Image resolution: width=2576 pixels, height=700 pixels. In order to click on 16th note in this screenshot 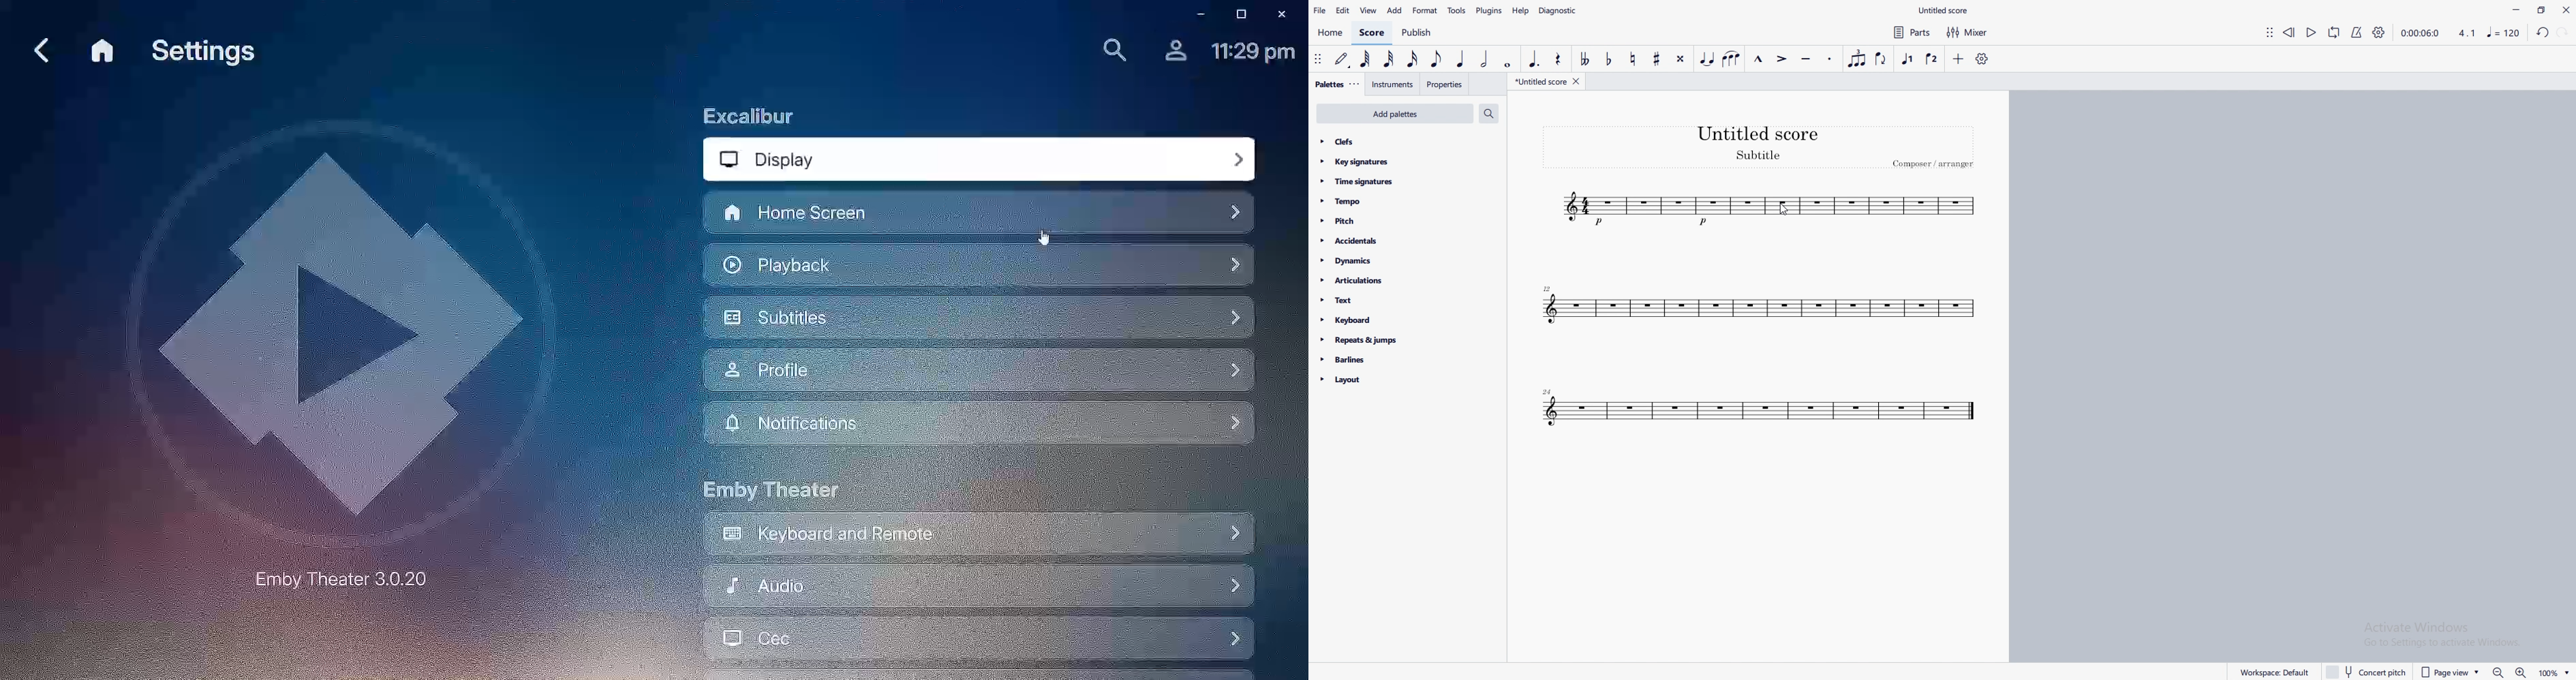, I will do `click(1413, 59)`.